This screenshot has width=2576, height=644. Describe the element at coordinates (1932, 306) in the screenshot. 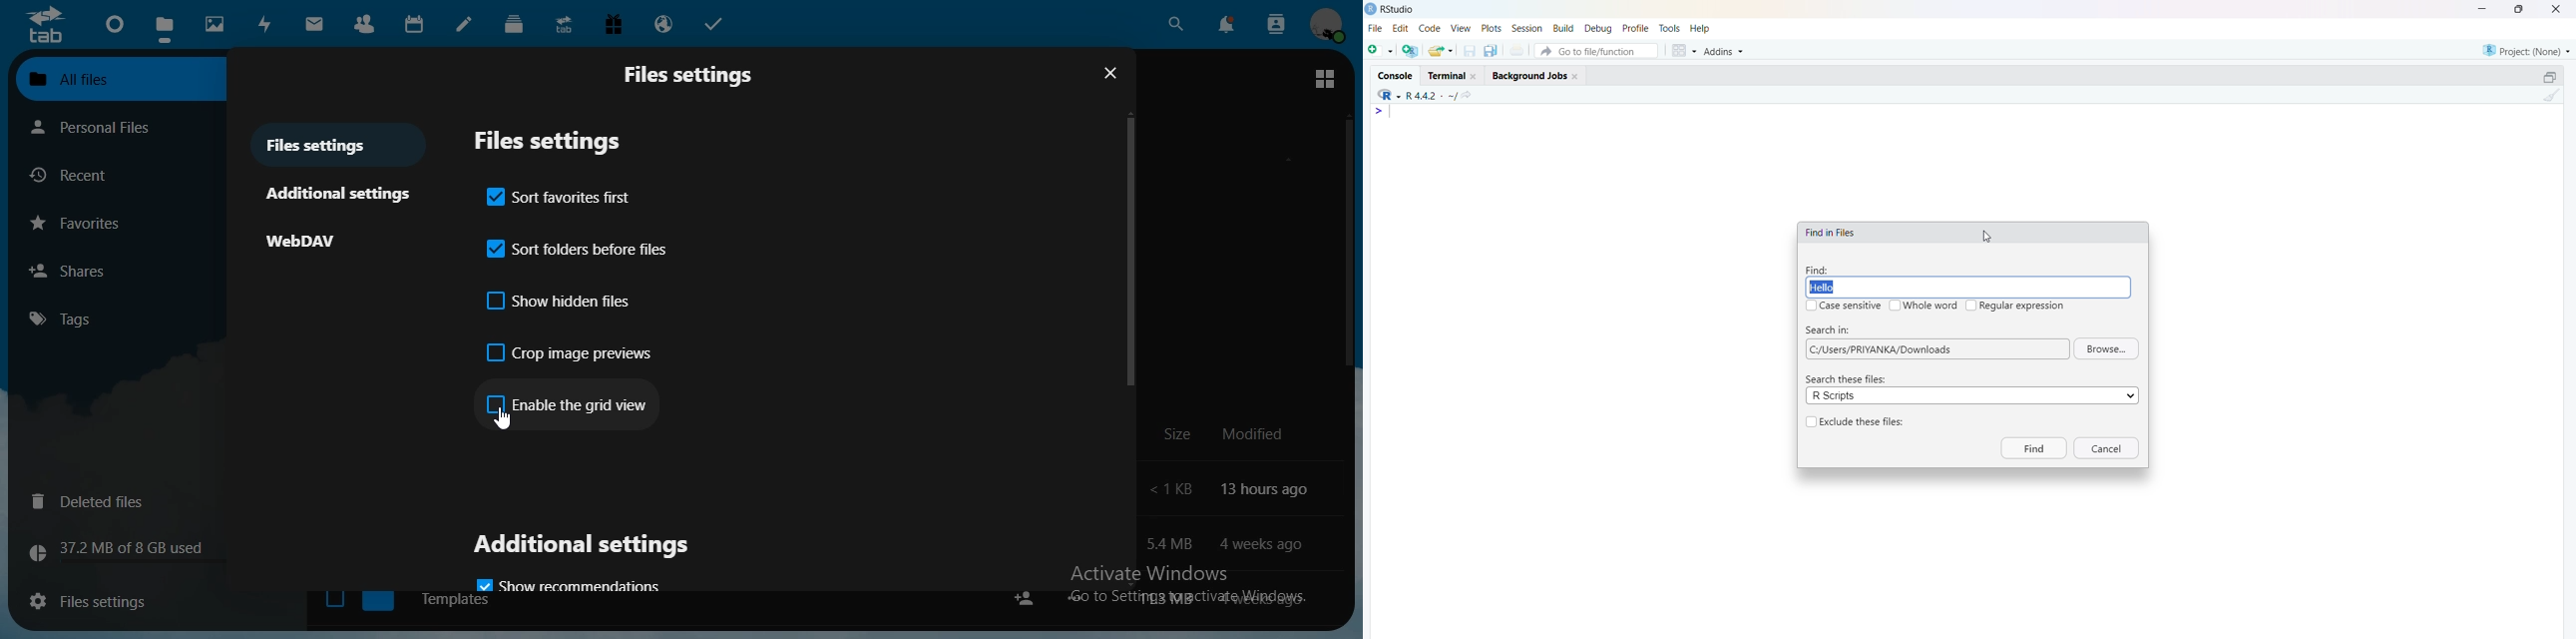

I see `Whole word` at that location.